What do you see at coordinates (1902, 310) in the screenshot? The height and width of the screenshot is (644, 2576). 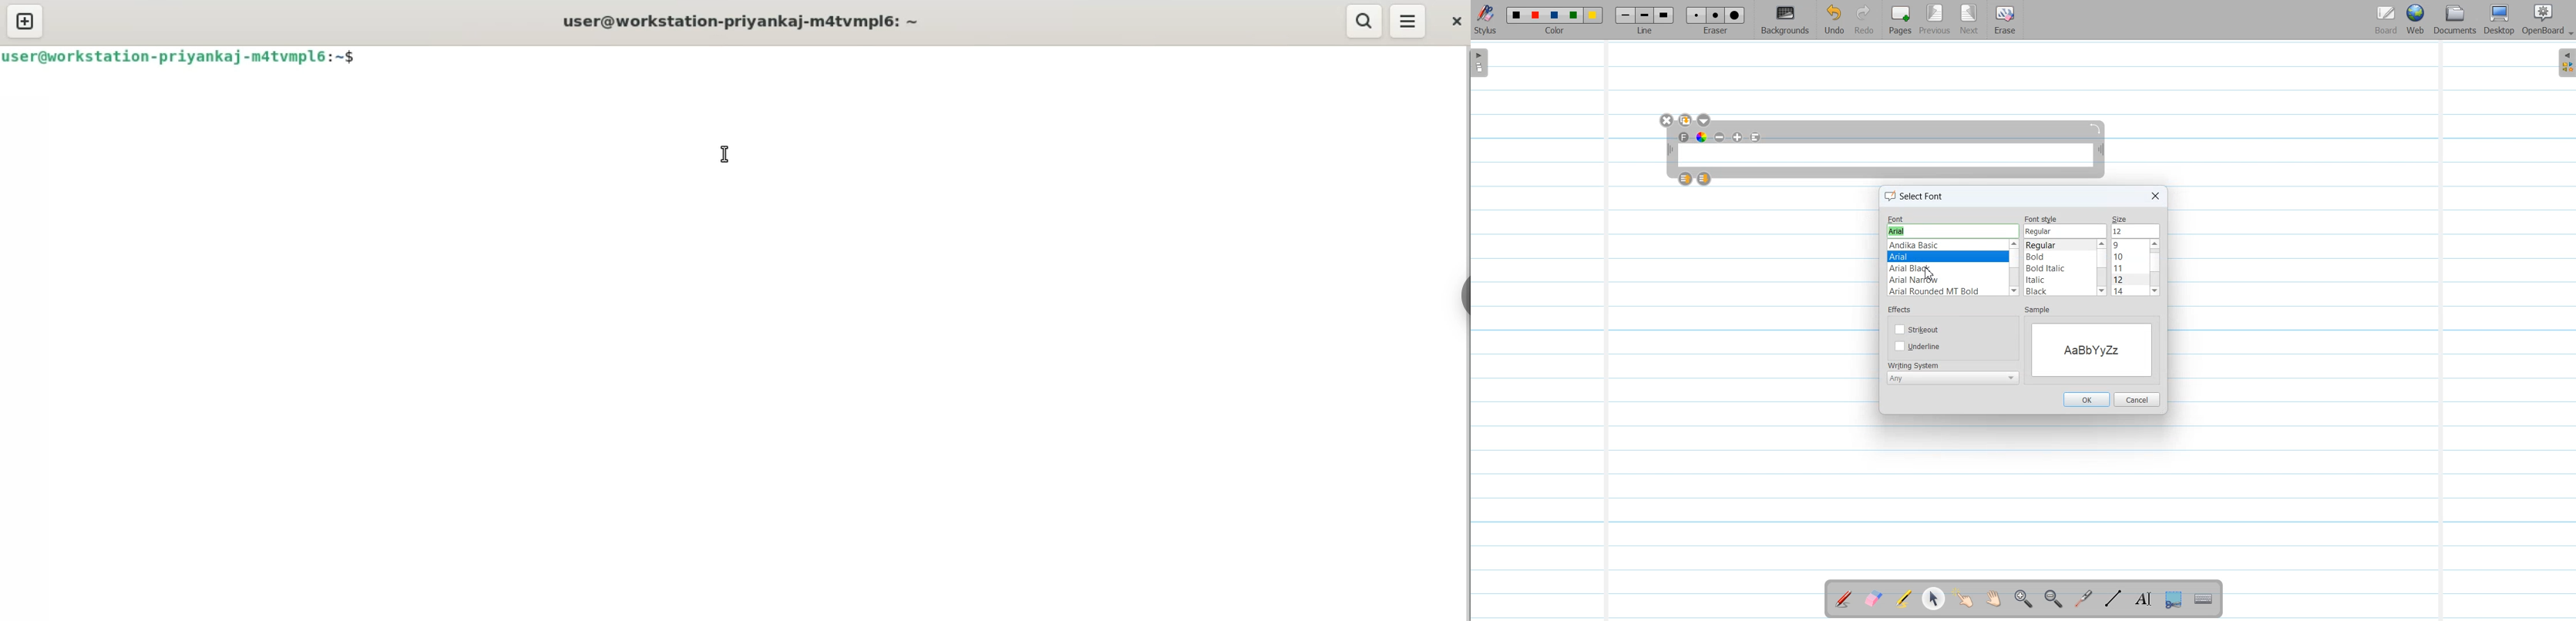 I see `effects` at bounding box center [1902, 310].